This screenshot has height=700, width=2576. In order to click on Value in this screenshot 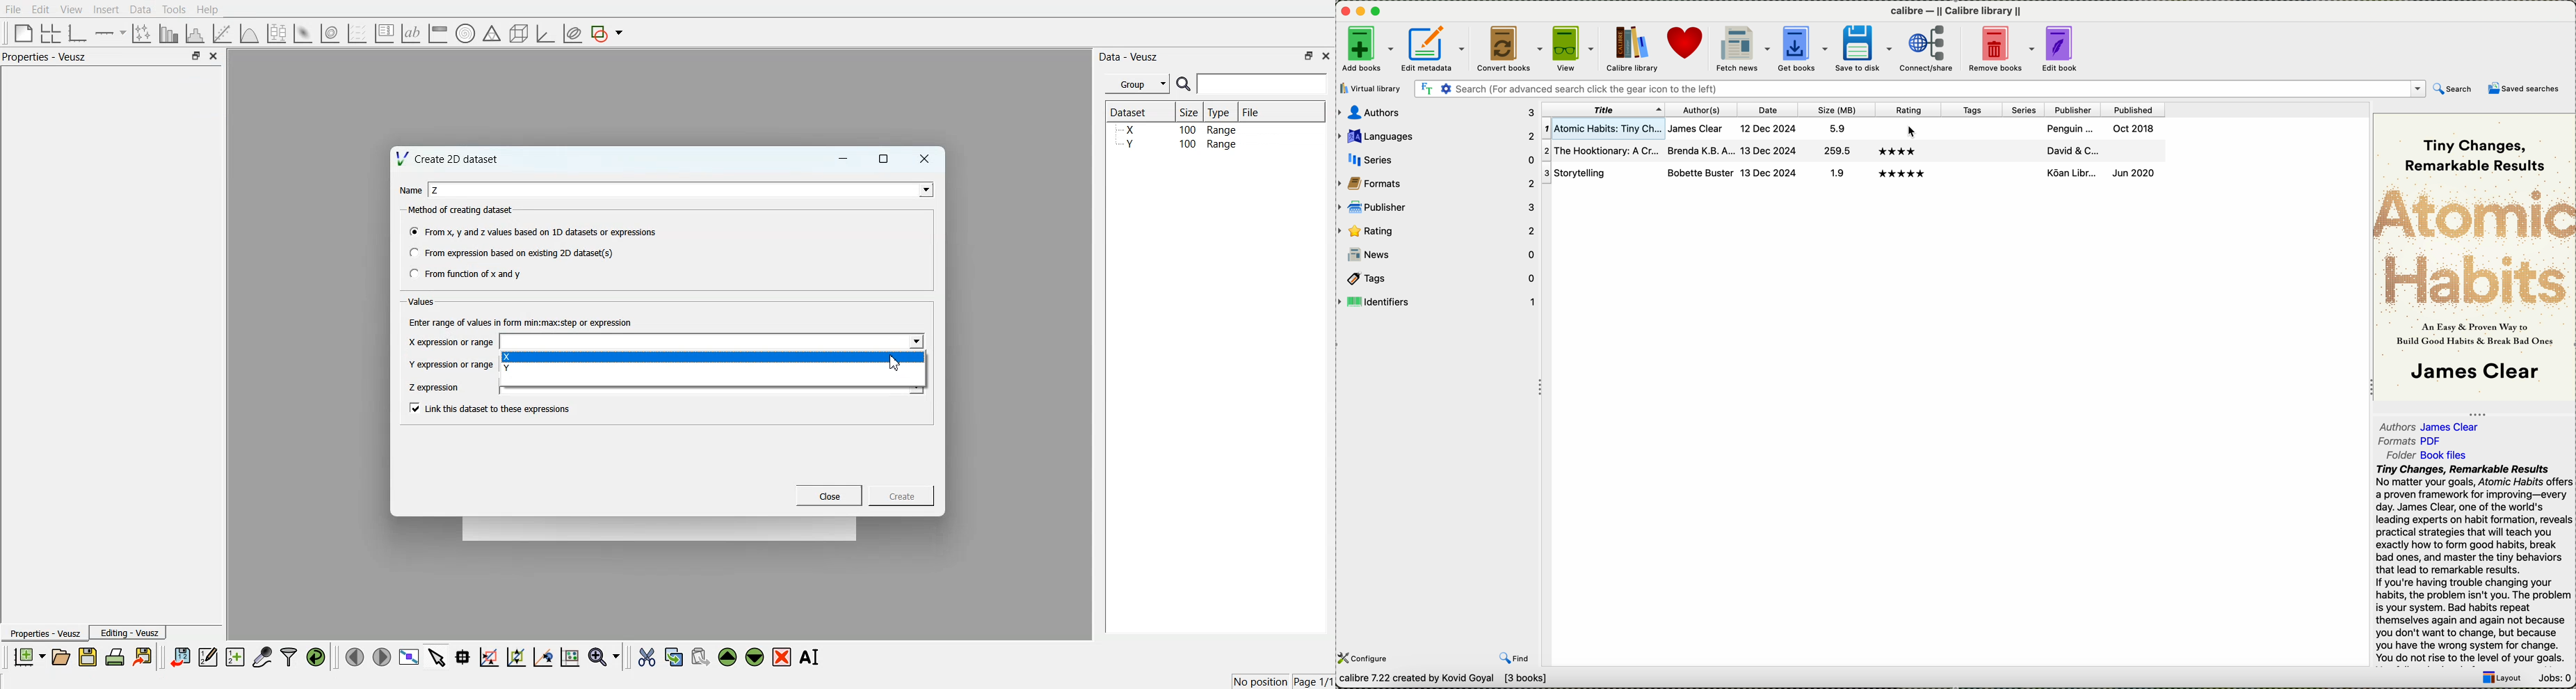, I will do `click(423, 301)`.